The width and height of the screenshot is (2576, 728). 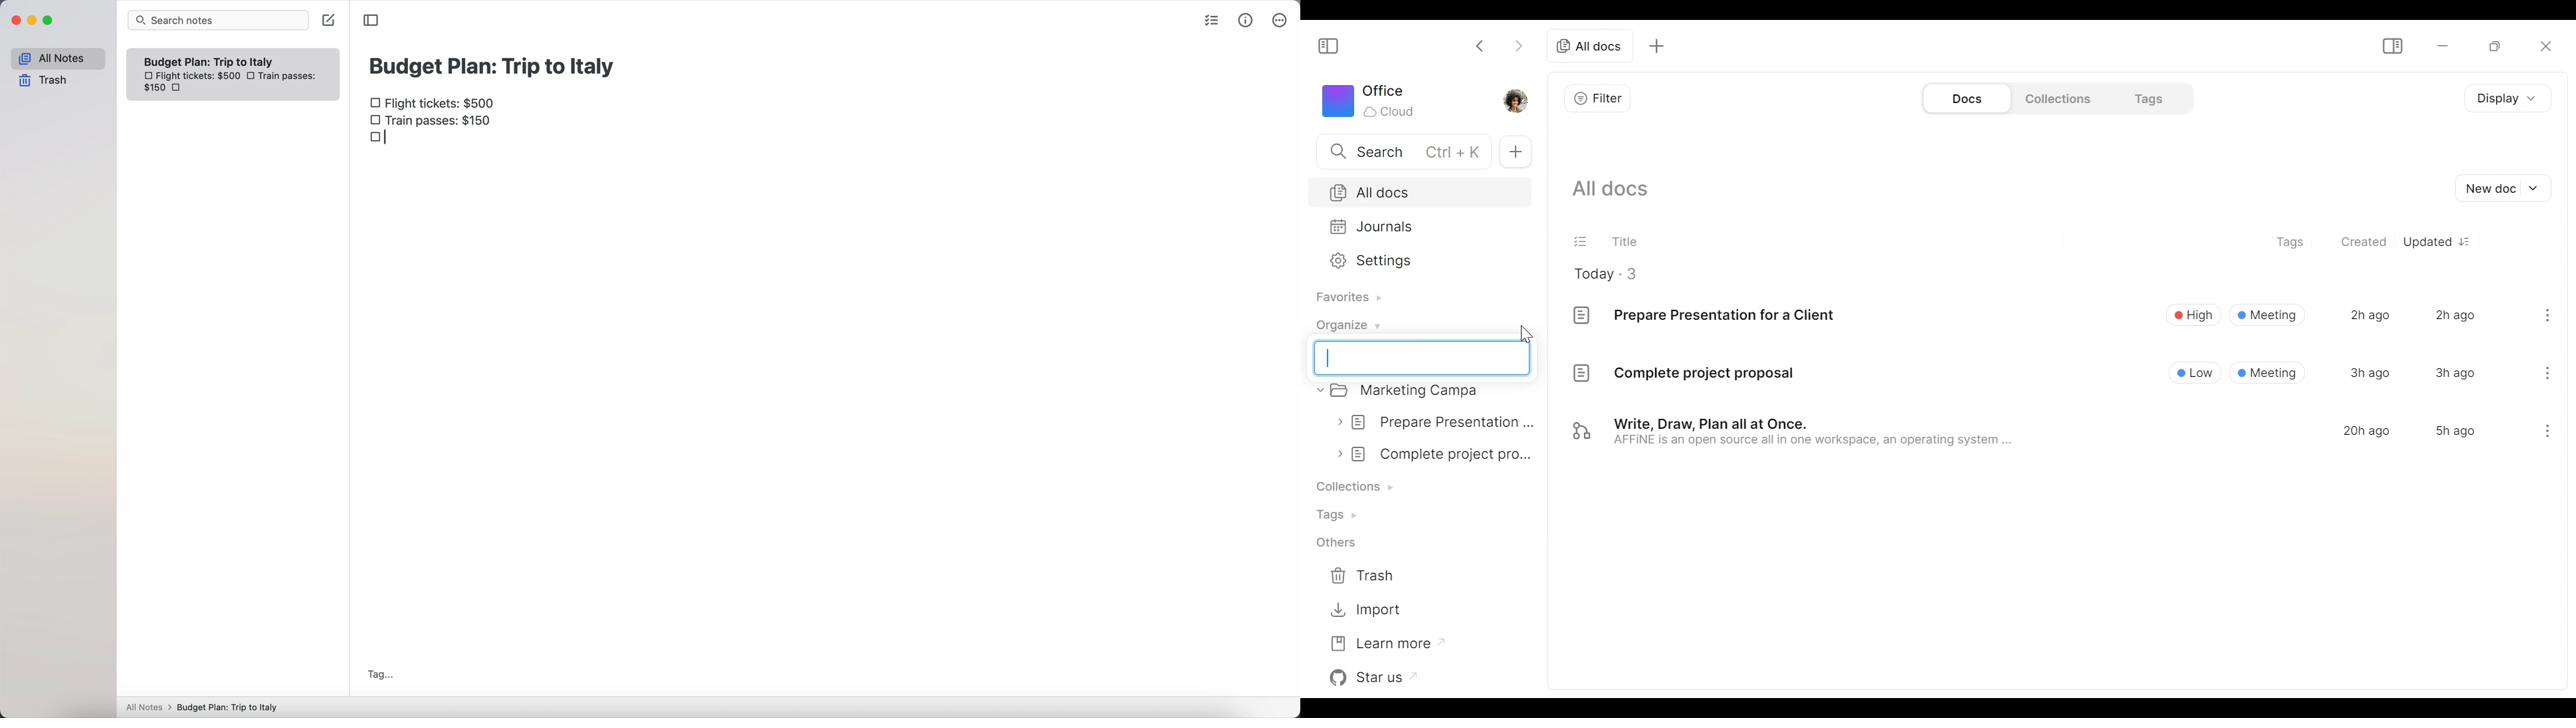 I want to click on Journals, so click(x=1417, y=226).